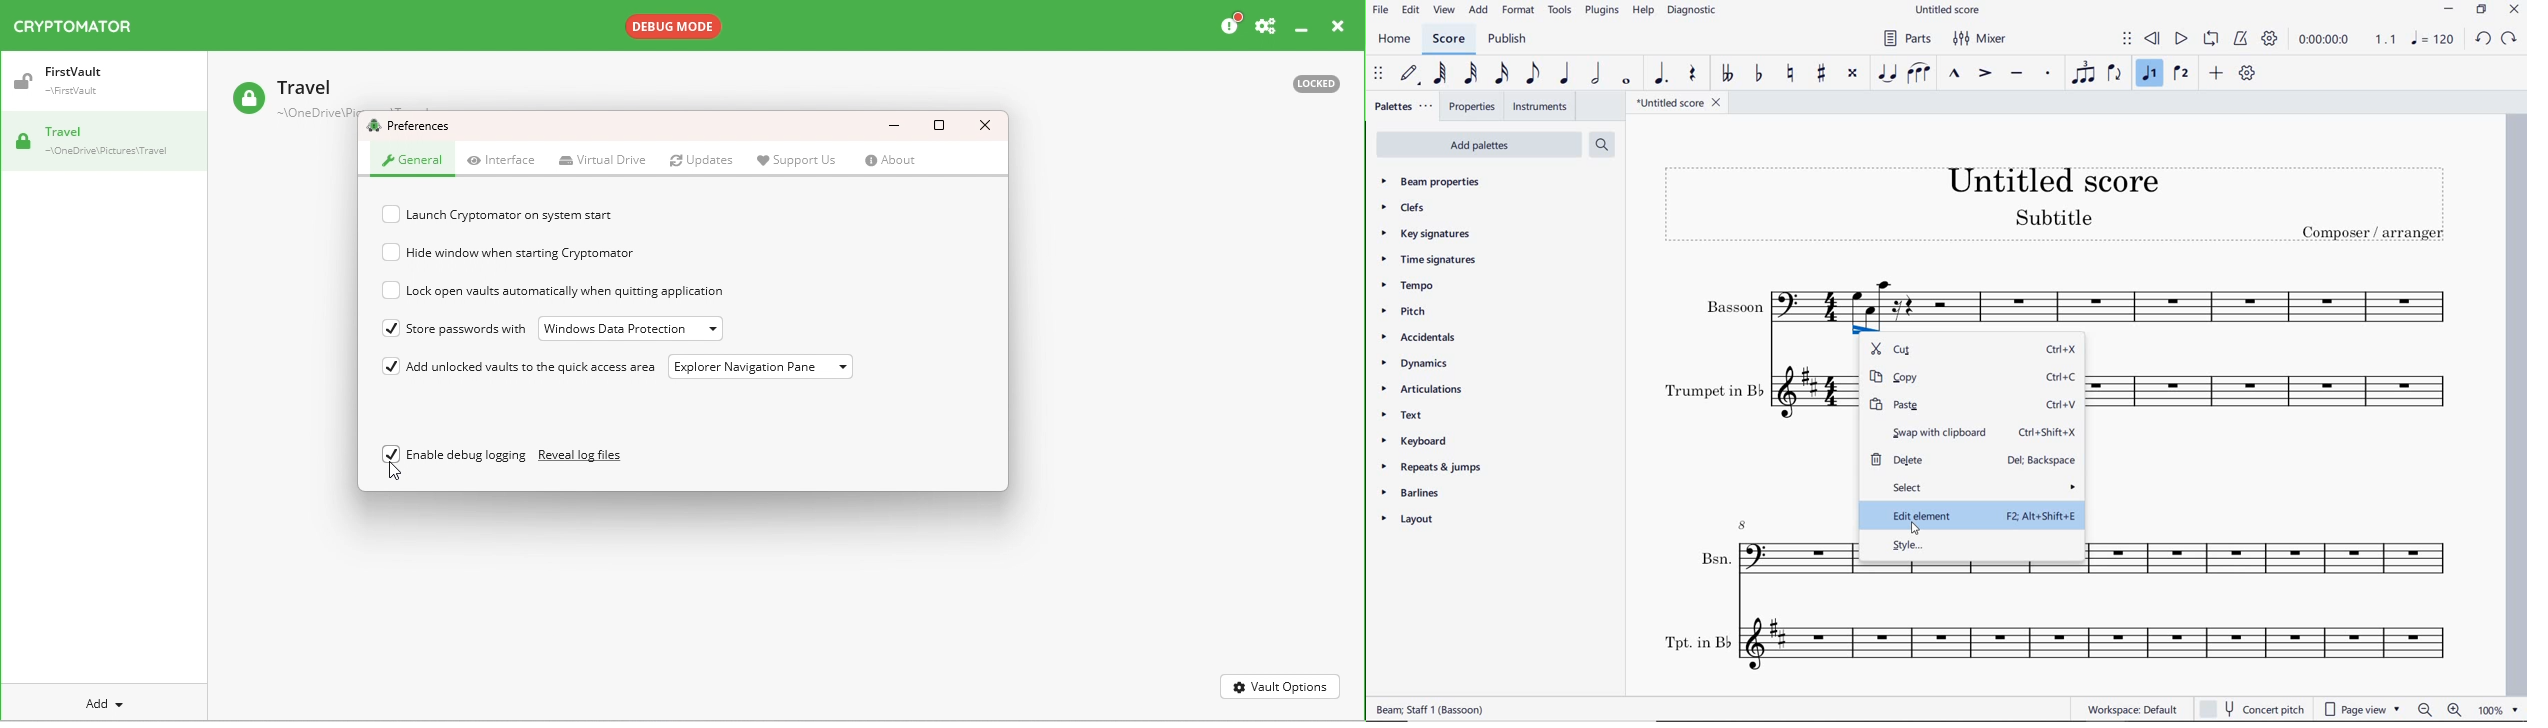 The height and width of the screenshot is (728, 2548). What do you see at coordinates (1541, 107) in the screenshot?
I see `instruments` at bounding box center [1541, 107].